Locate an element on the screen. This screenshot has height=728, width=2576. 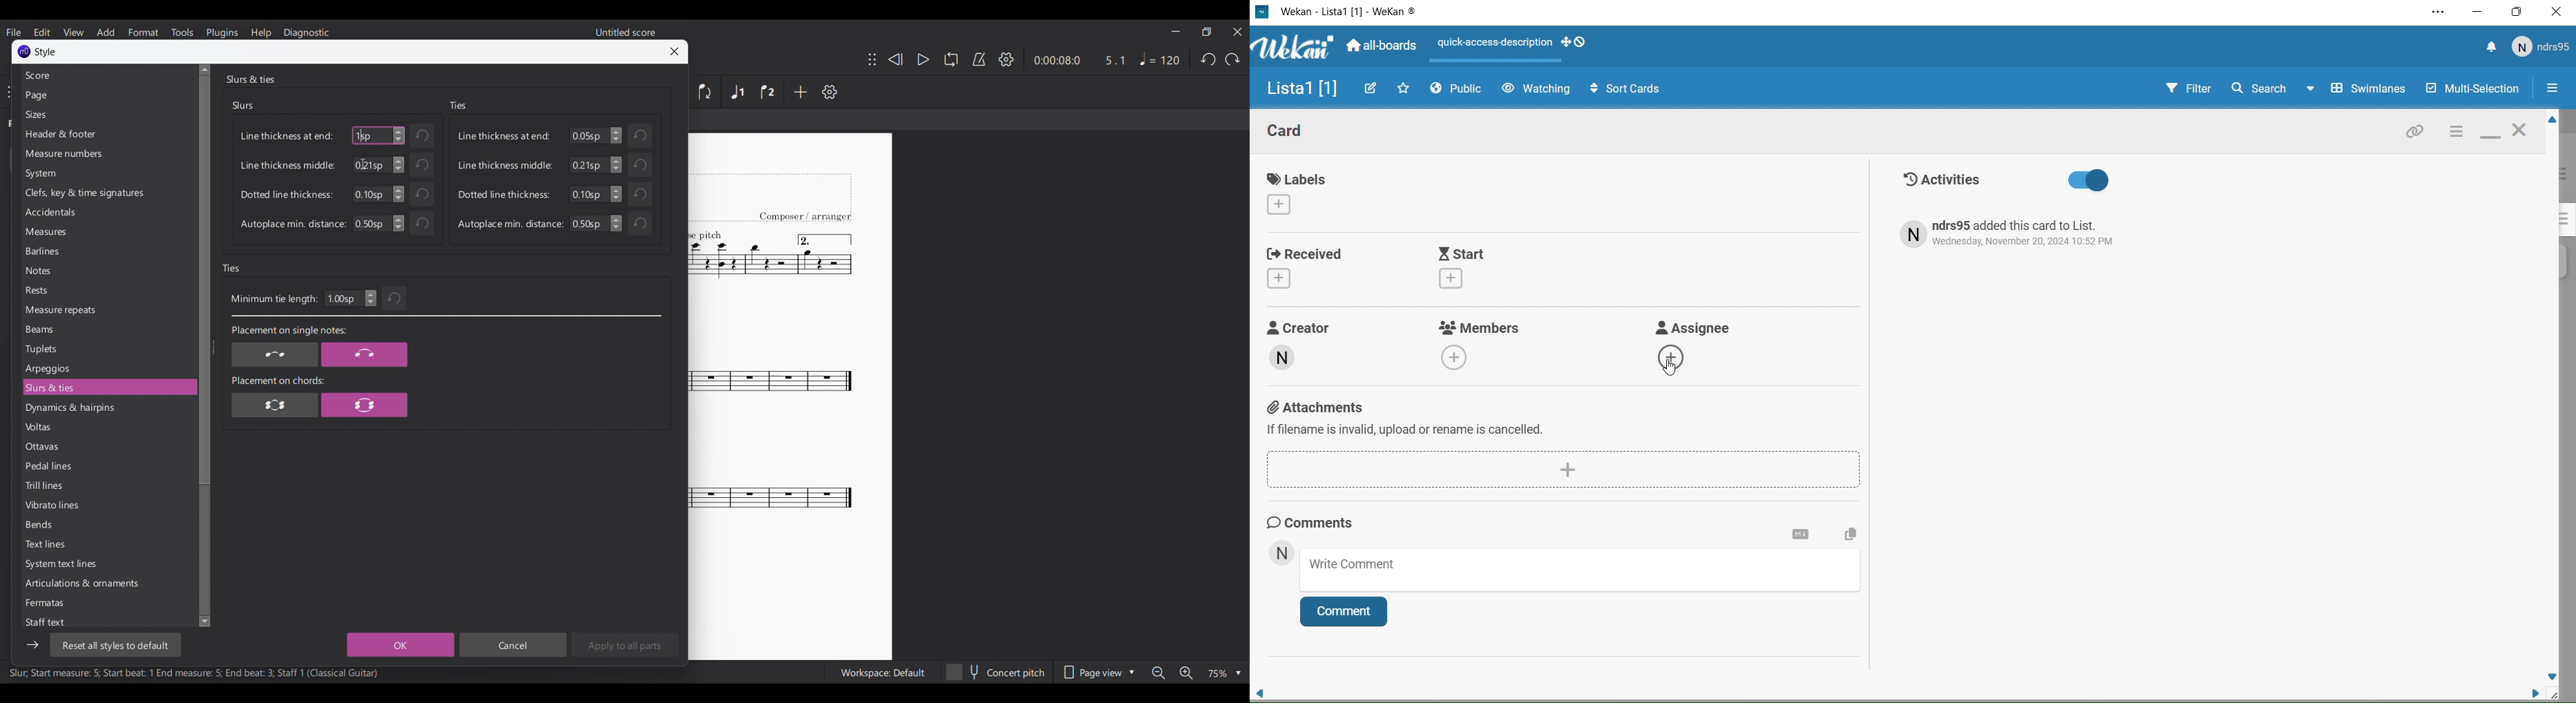
Input autoplace min. distance is located at coordinates (589, 223).